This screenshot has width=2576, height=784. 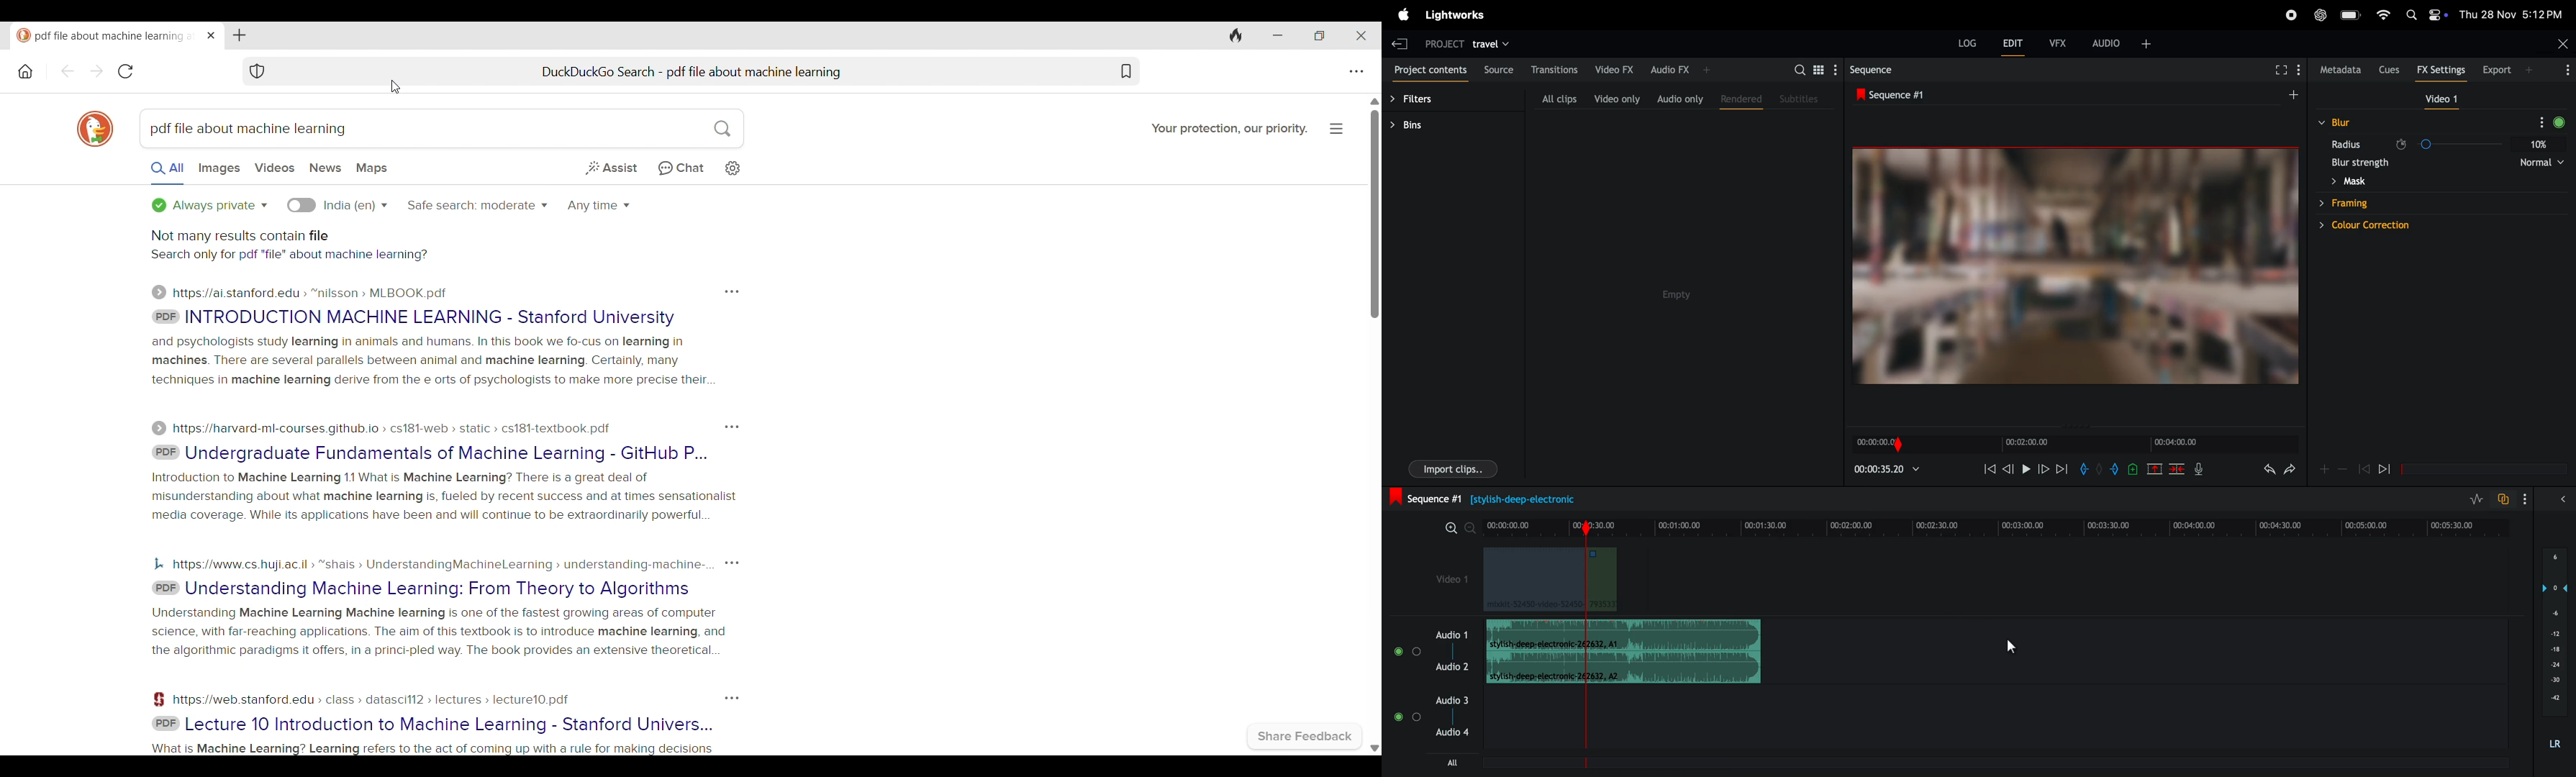 I want to click on search, so click(x=1799, y=69).